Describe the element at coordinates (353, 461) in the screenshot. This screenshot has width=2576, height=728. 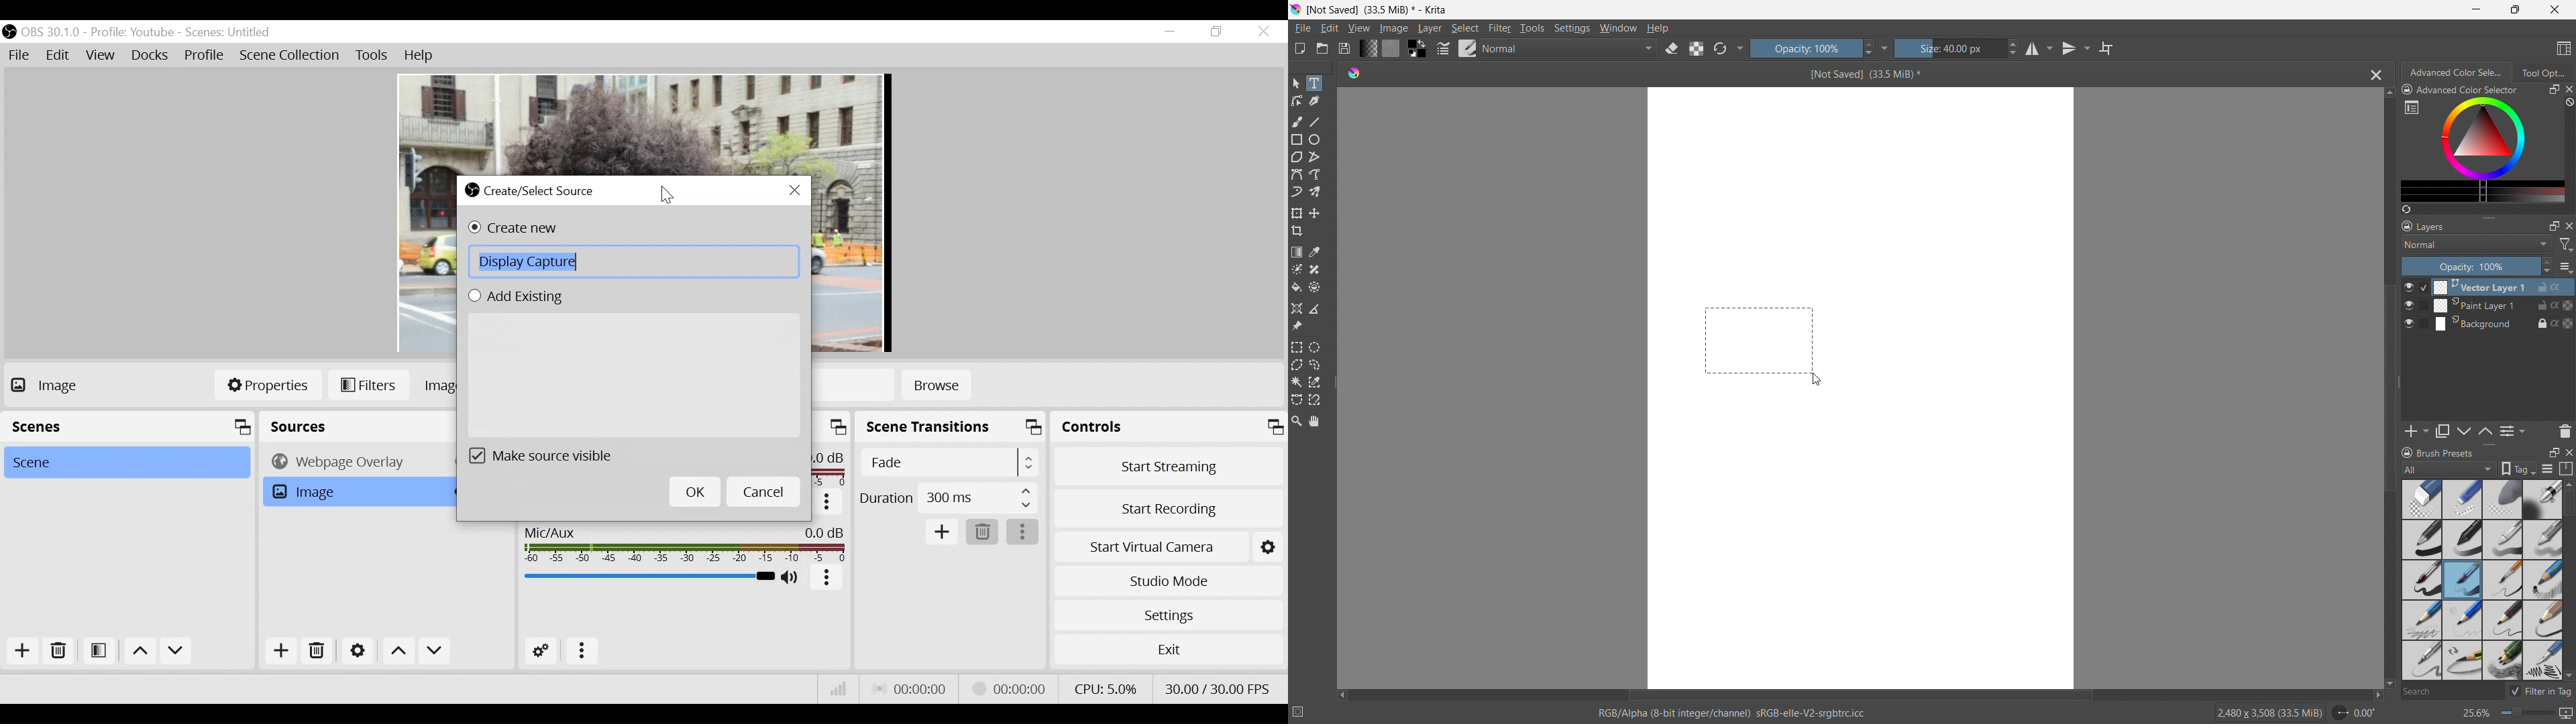
I see `Browser` at that location.